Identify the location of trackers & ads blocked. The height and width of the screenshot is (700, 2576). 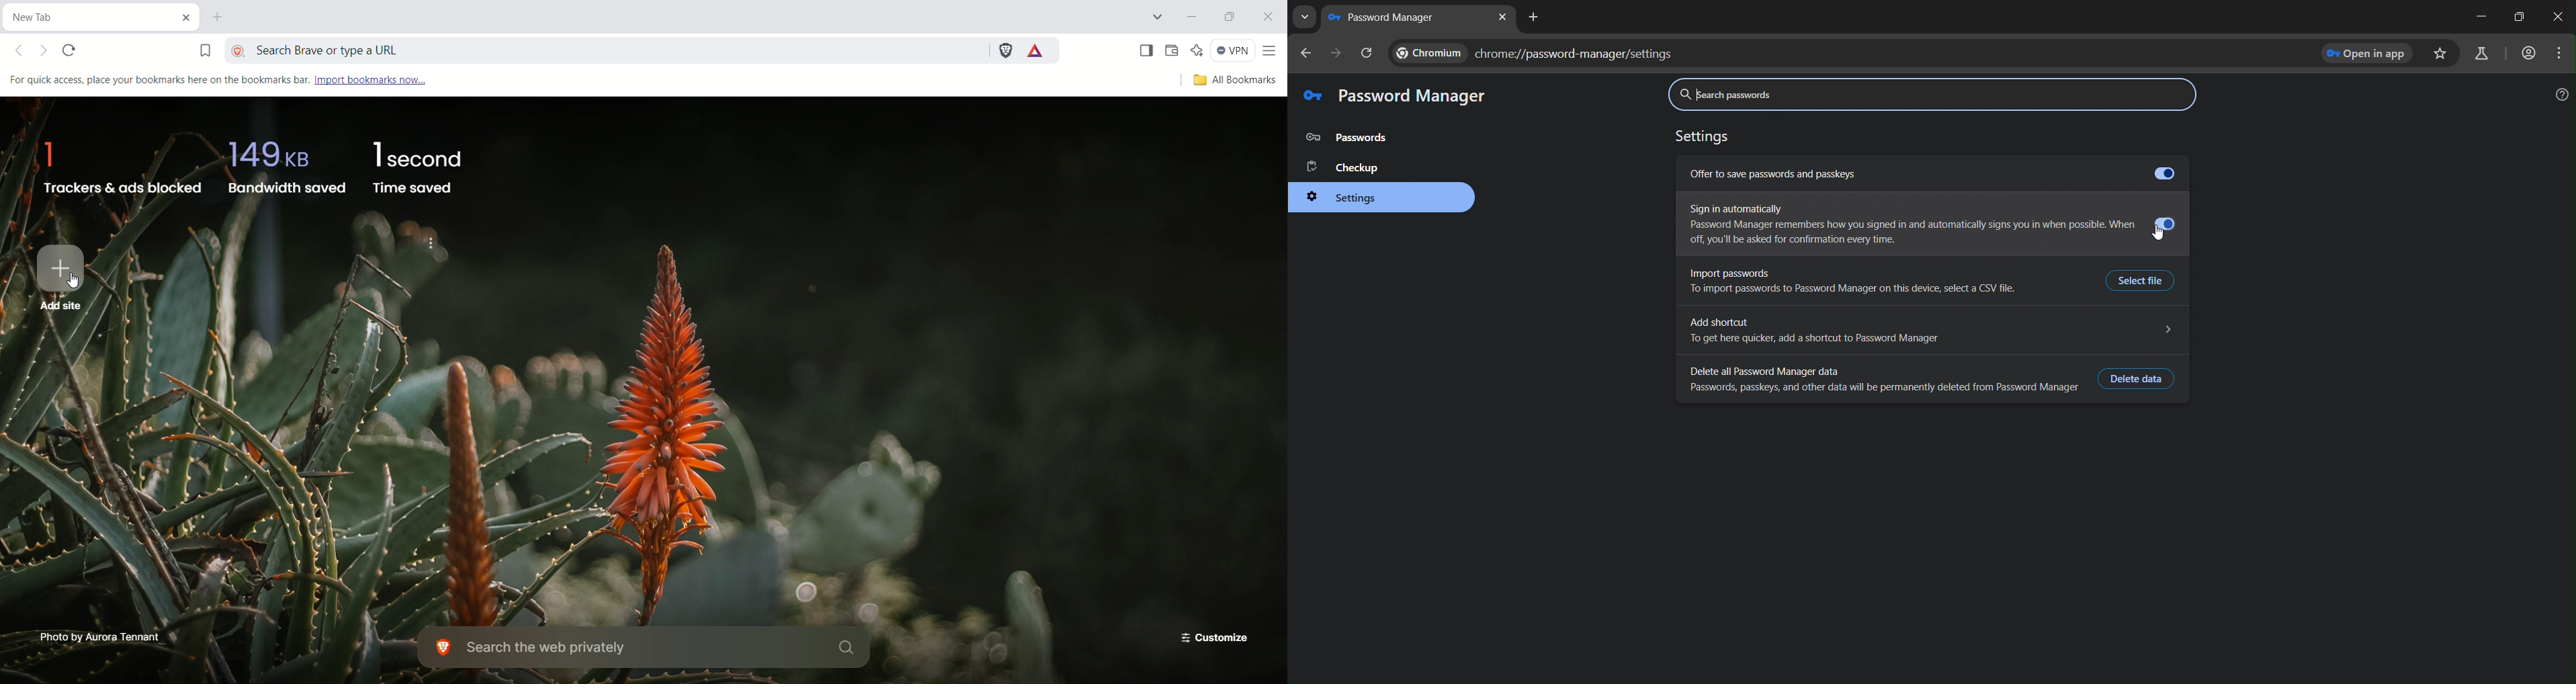
(117, 163).